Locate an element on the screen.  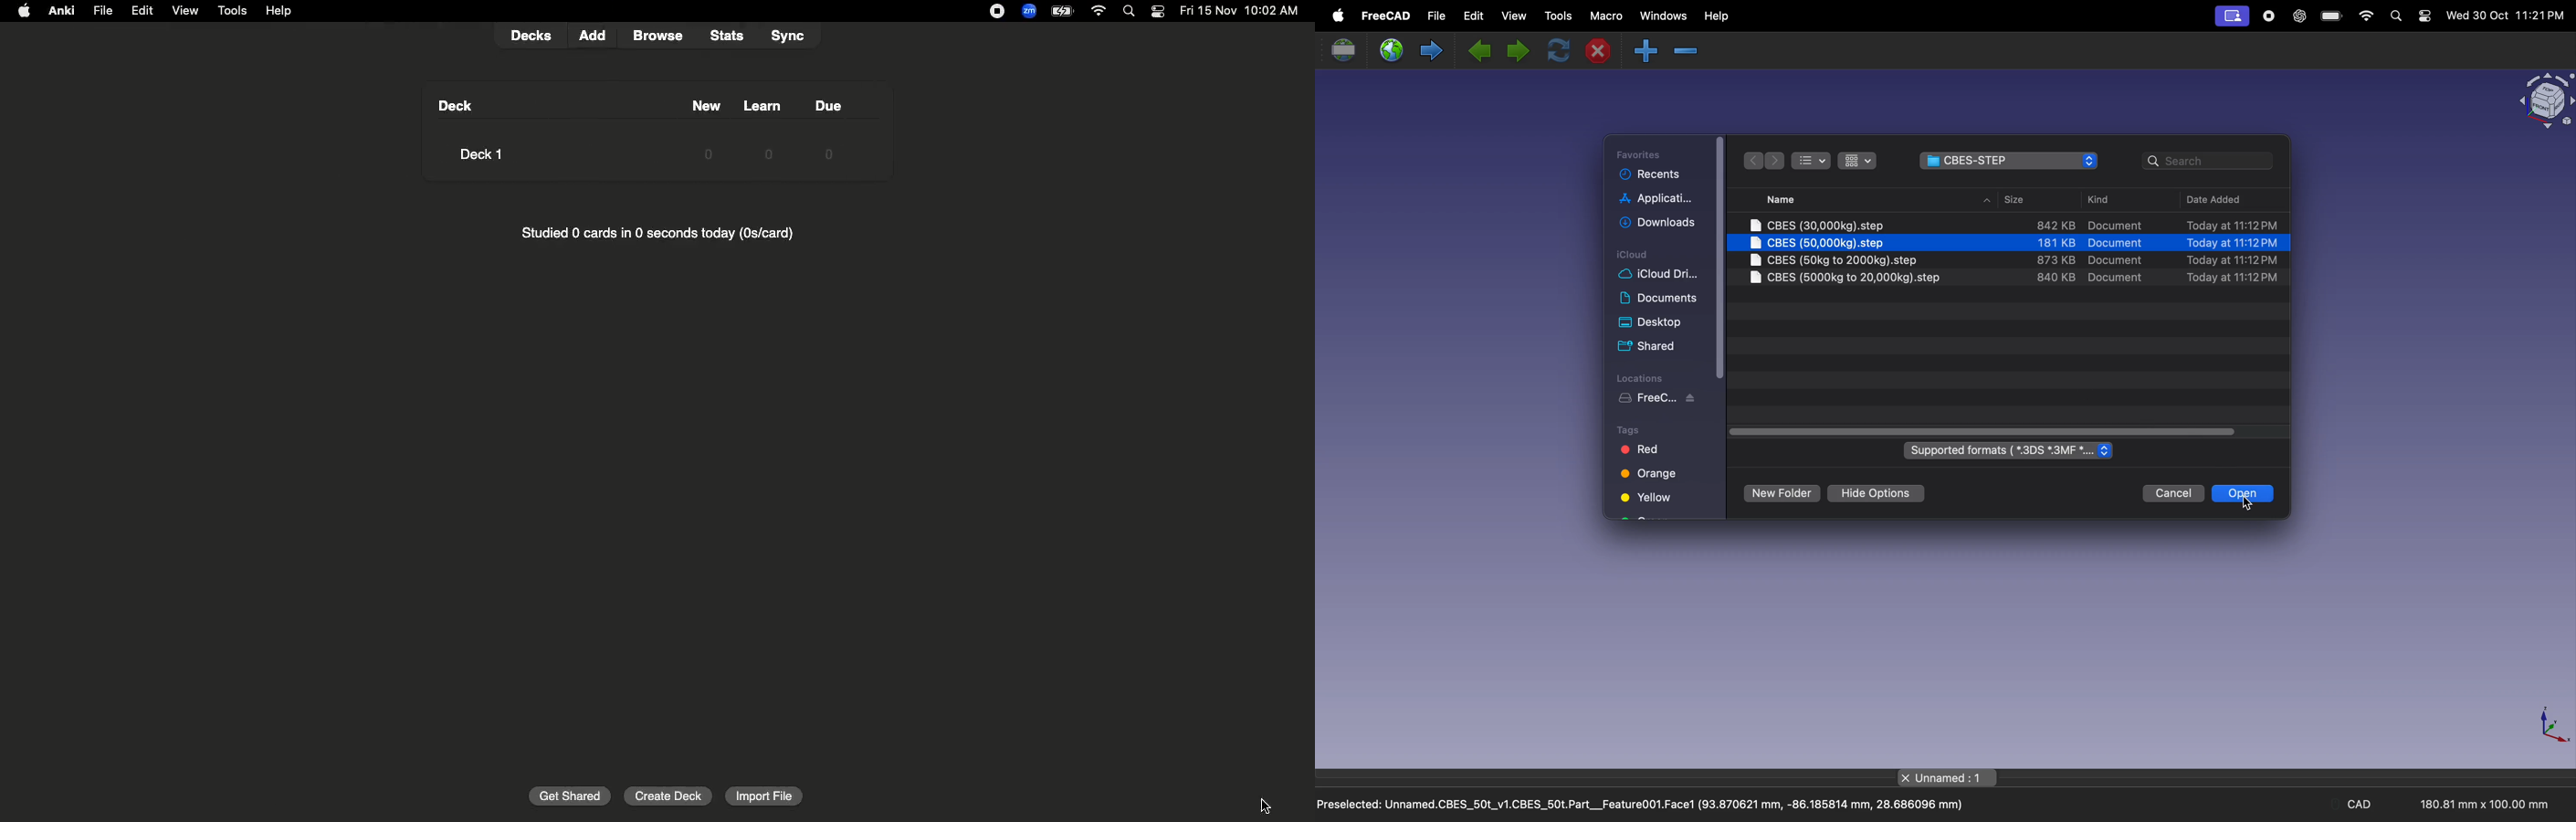
Tags is located at coordinates (1630, 430).